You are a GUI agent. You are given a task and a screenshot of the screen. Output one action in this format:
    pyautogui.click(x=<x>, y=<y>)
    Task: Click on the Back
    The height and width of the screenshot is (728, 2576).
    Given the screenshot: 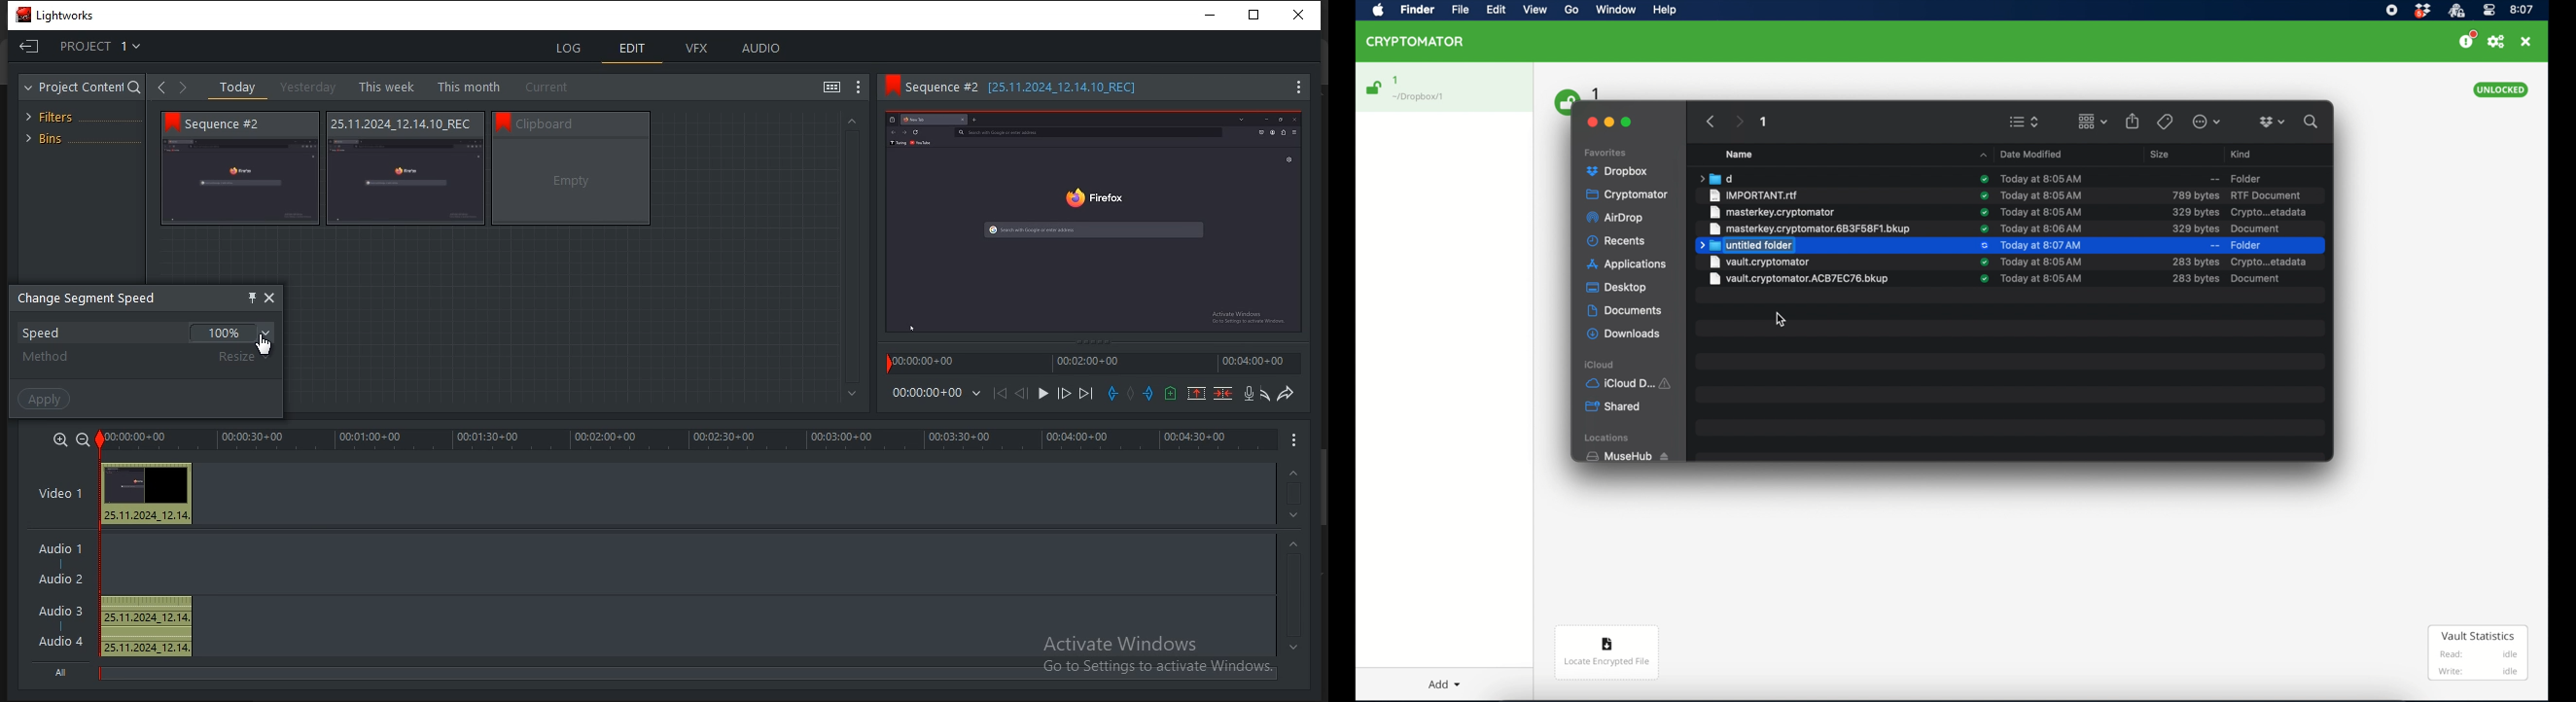 What is the action you would take?
    pyautogui.click(x=161, y=88)
    